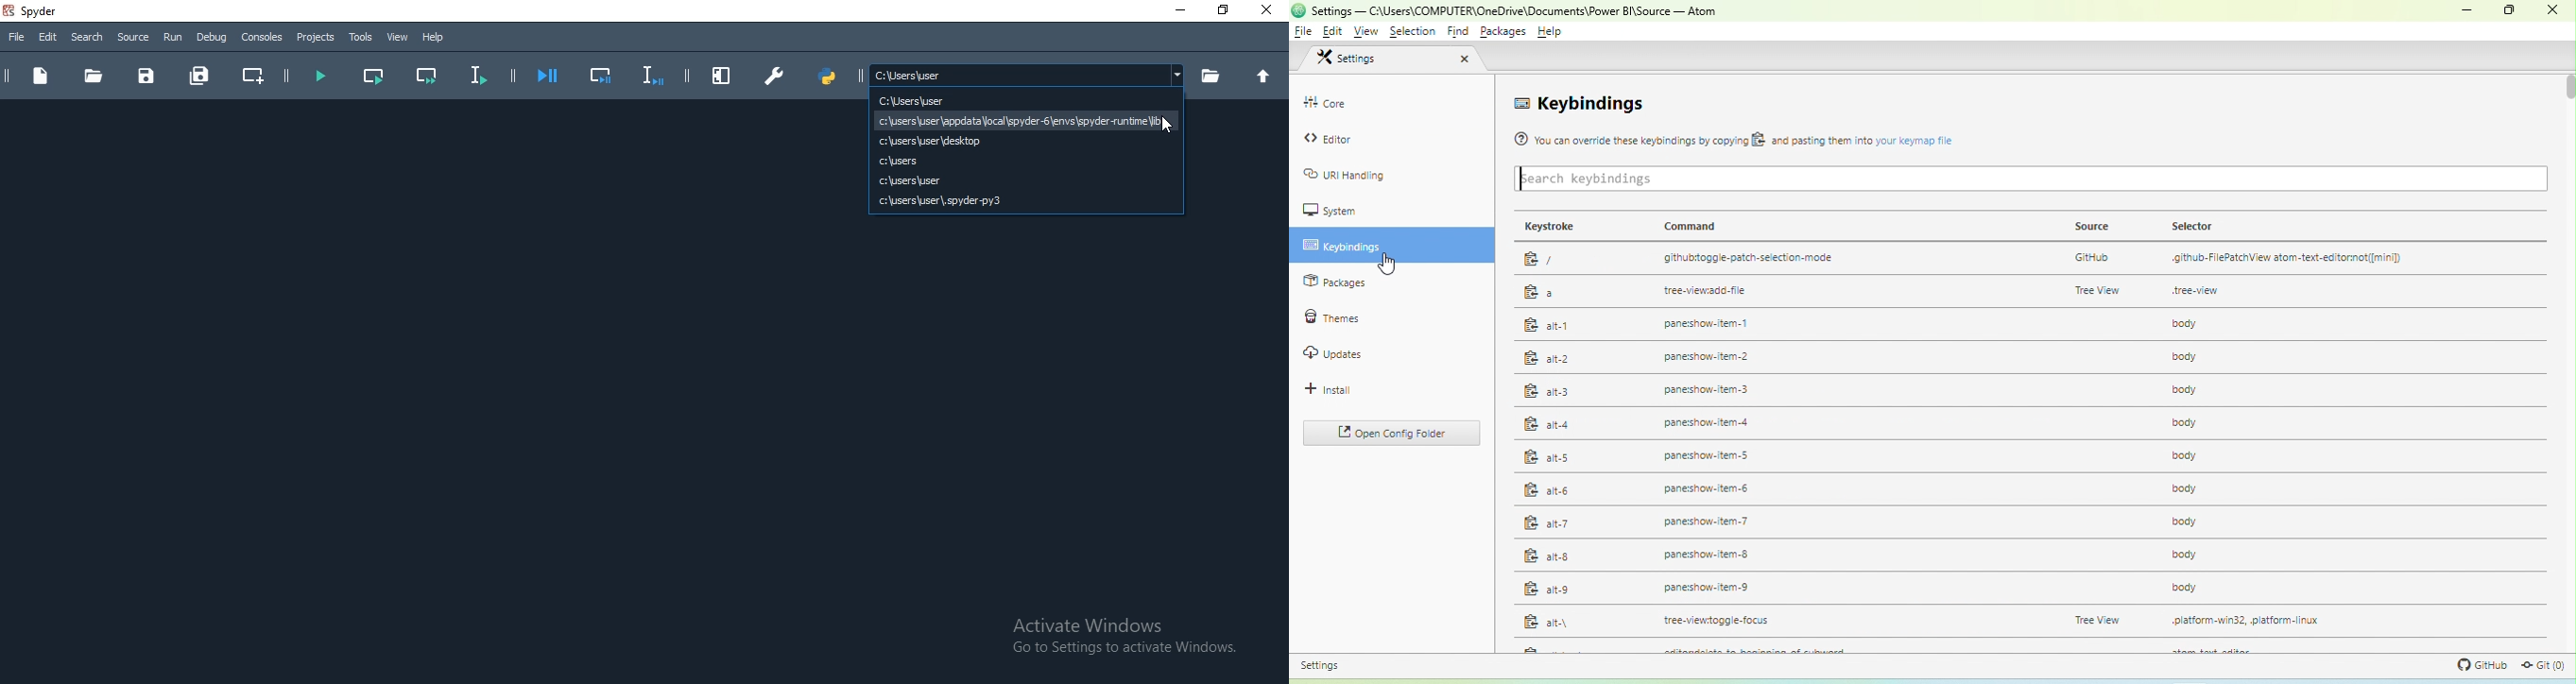 This screenshot has height=700, width=2576. What do you see at coordinates (650, 76) in the screenshot?
I see `debug selection` at bounding box center [650, 76].